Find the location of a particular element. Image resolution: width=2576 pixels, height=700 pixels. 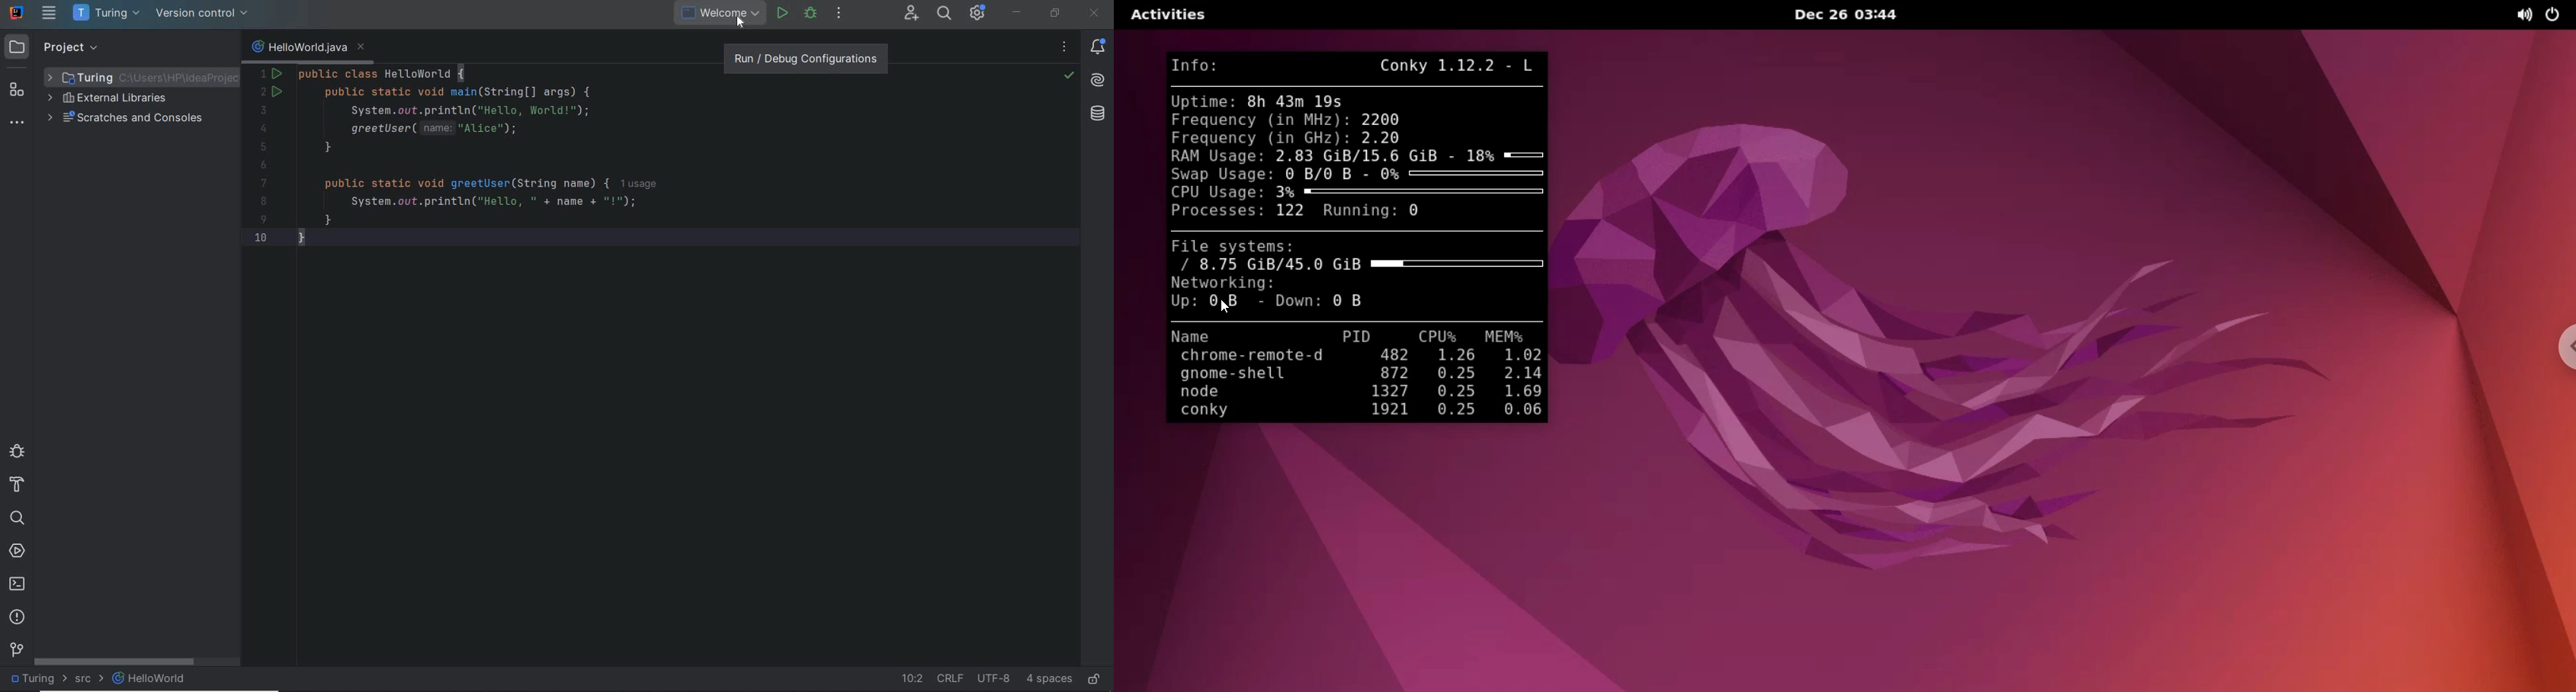

main menu is located at coordinates (50, 13).